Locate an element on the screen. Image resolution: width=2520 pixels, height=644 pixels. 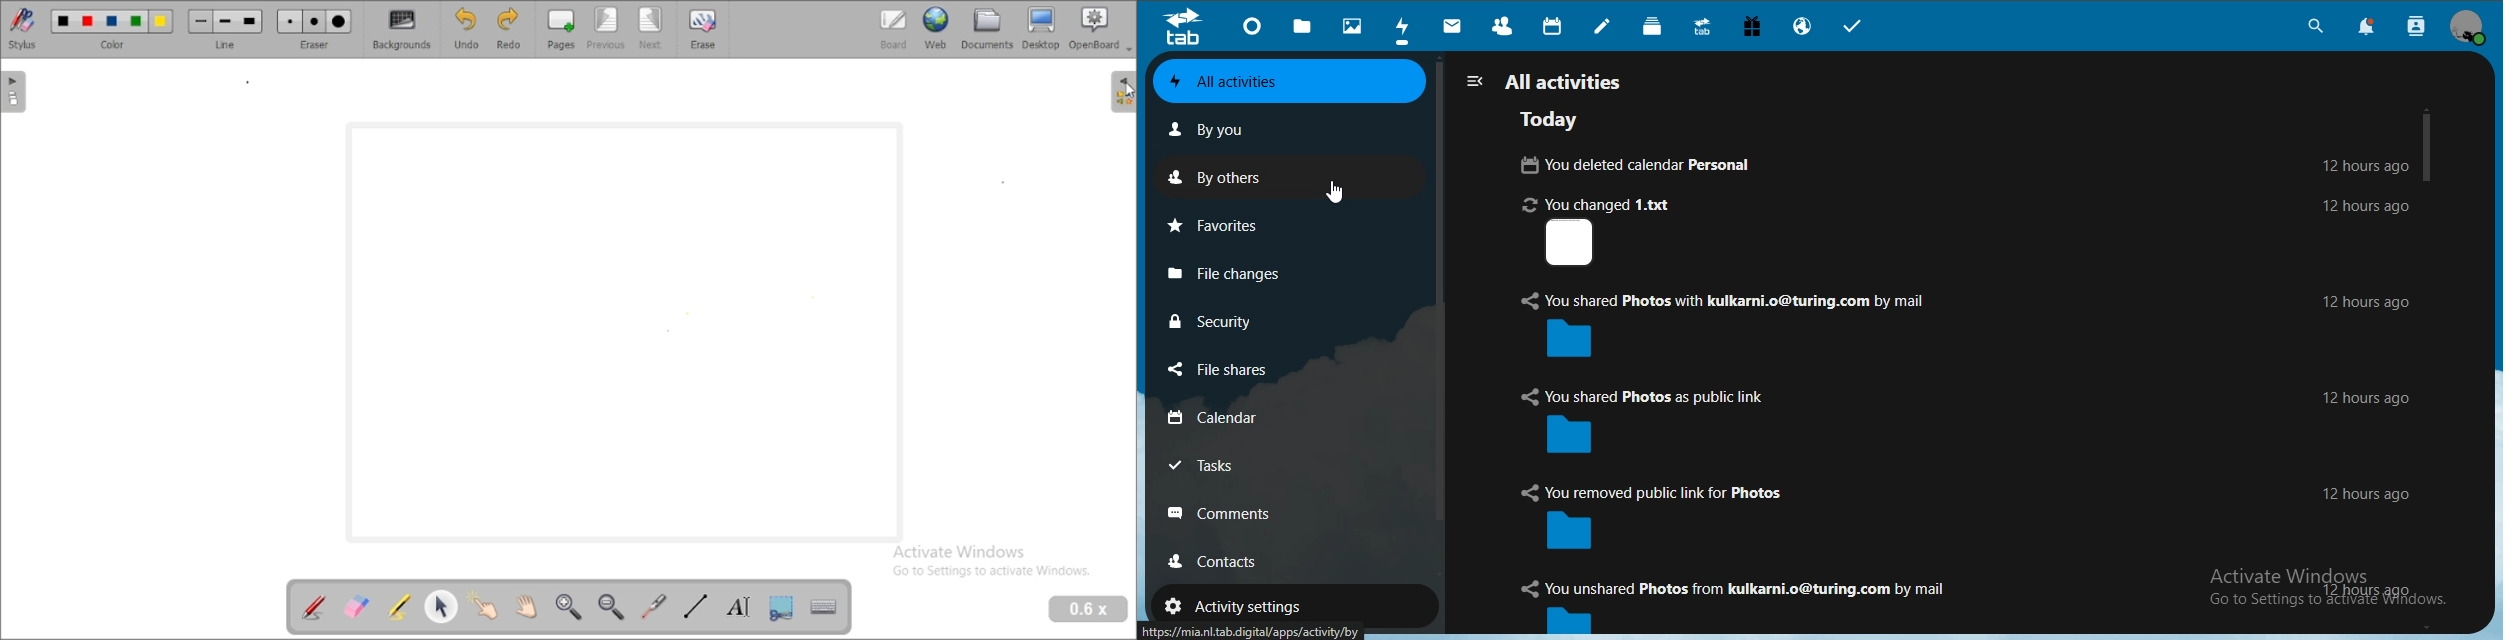
zoom level is located at coordinates (1089, 610).